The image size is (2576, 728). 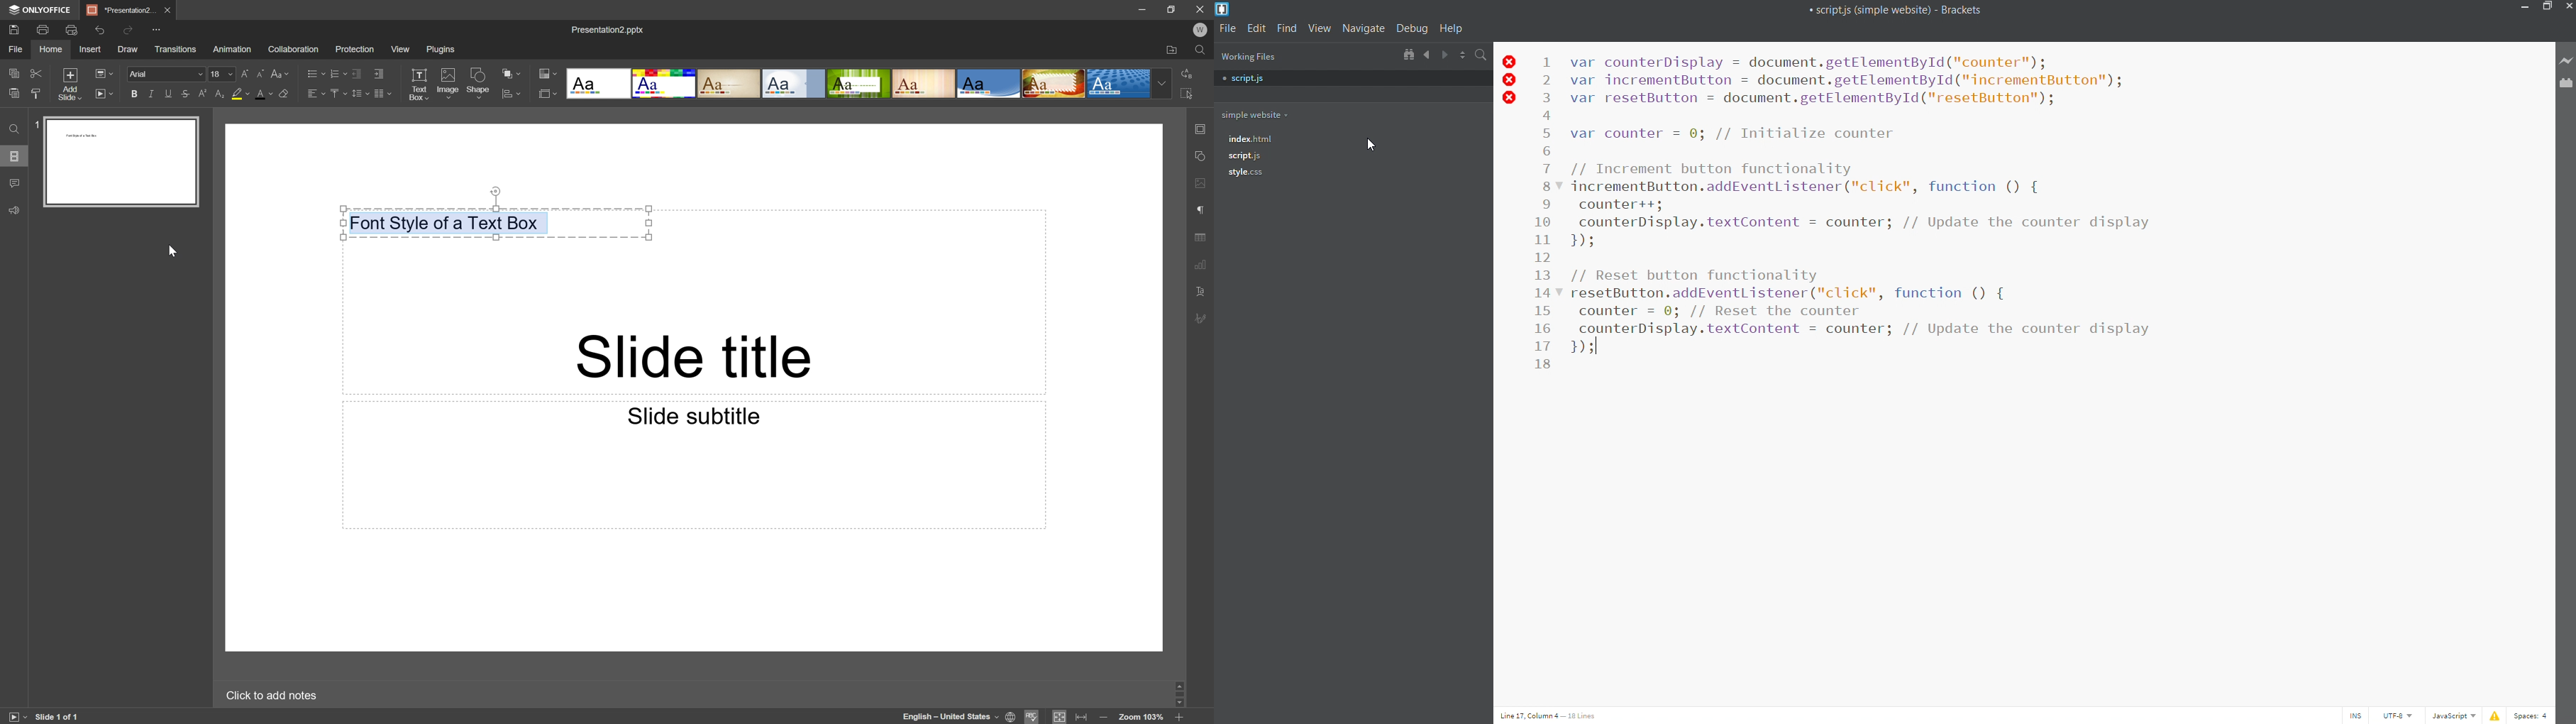 I want to click on Bullets, so click(x=314, y=72).